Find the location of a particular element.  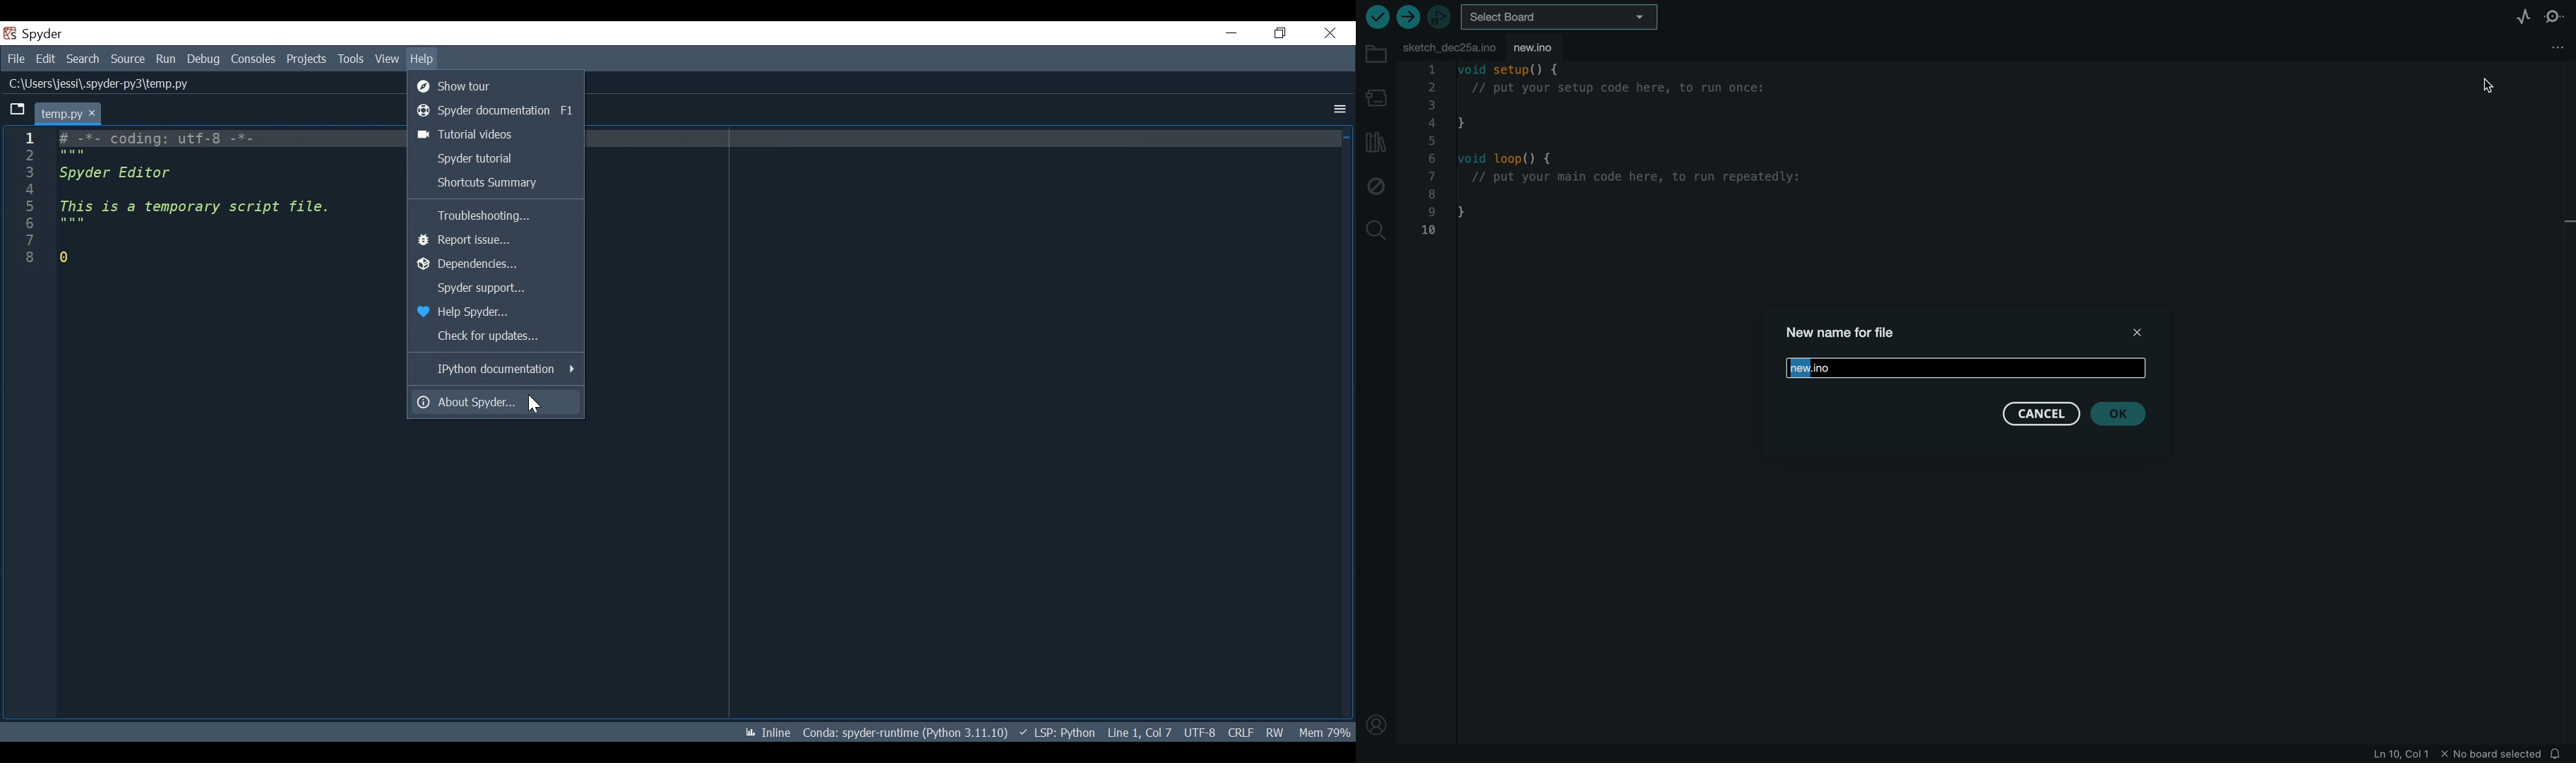

Tutorial videos is located at coordinates (497, 135).